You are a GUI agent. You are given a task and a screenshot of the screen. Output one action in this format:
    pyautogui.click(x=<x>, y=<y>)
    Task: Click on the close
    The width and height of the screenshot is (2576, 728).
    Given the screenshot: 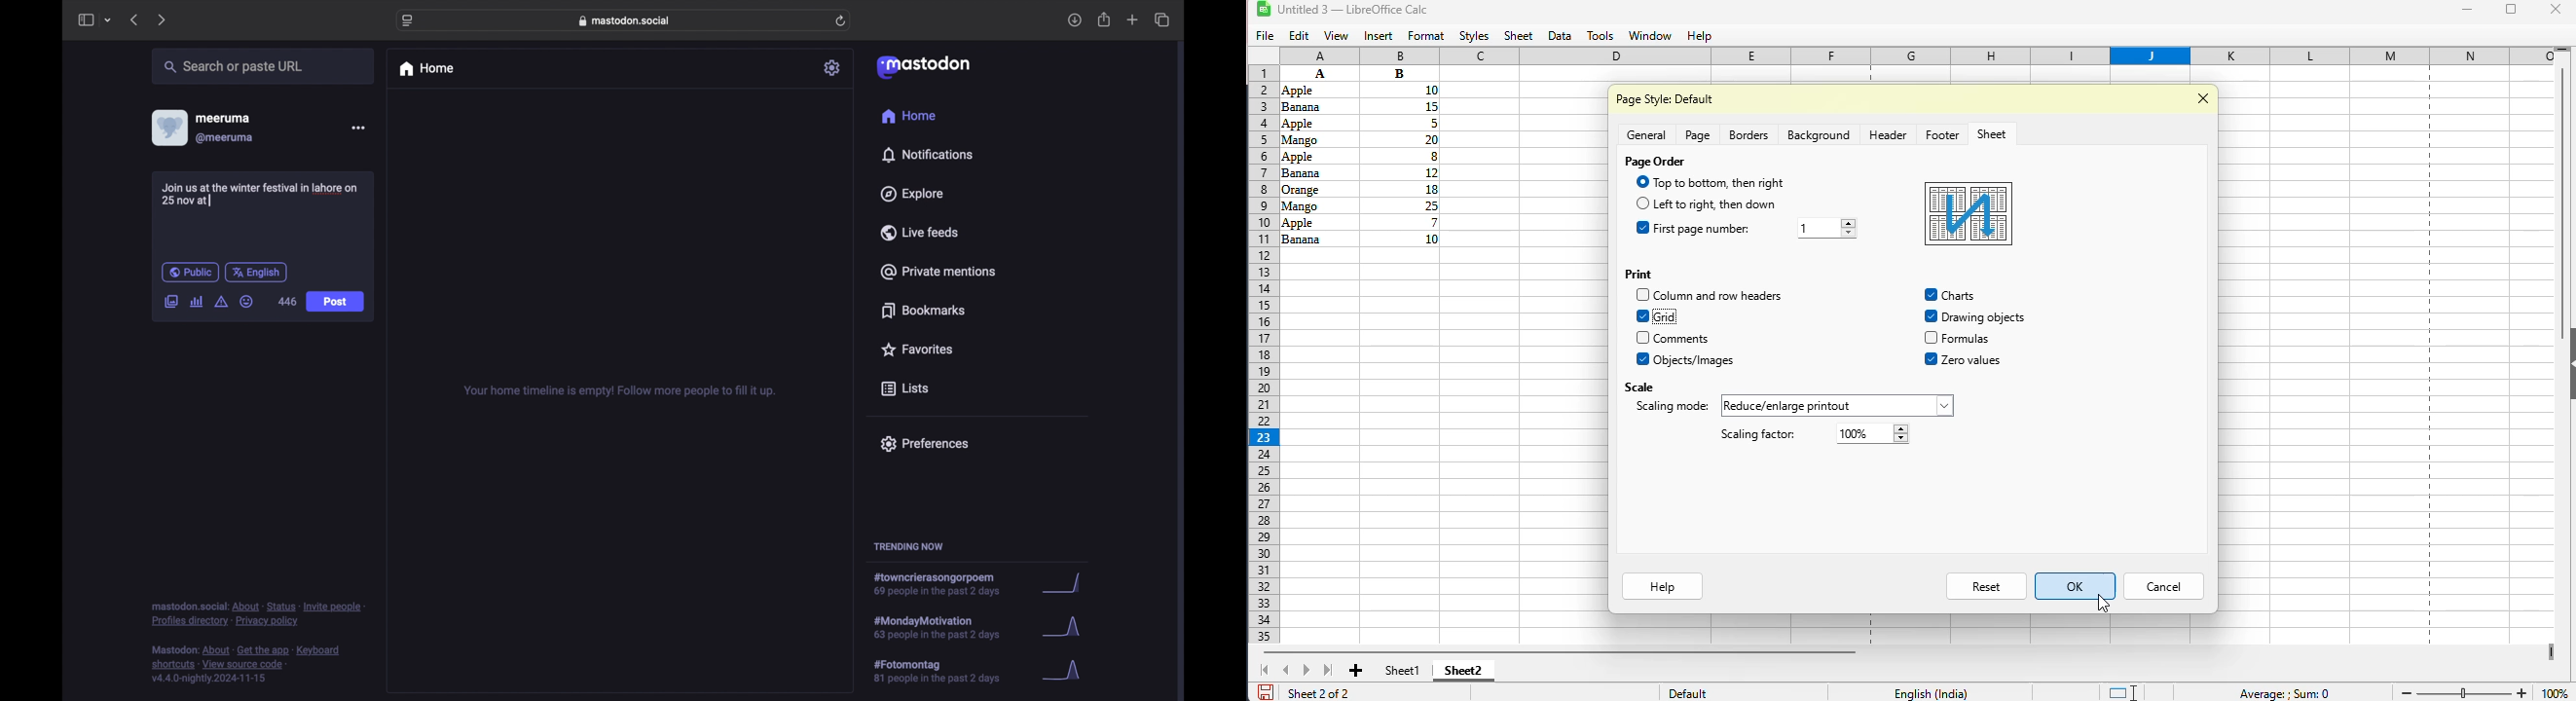 What is the action you would take?
    pyautogui.click(x=2557, y=9)
    